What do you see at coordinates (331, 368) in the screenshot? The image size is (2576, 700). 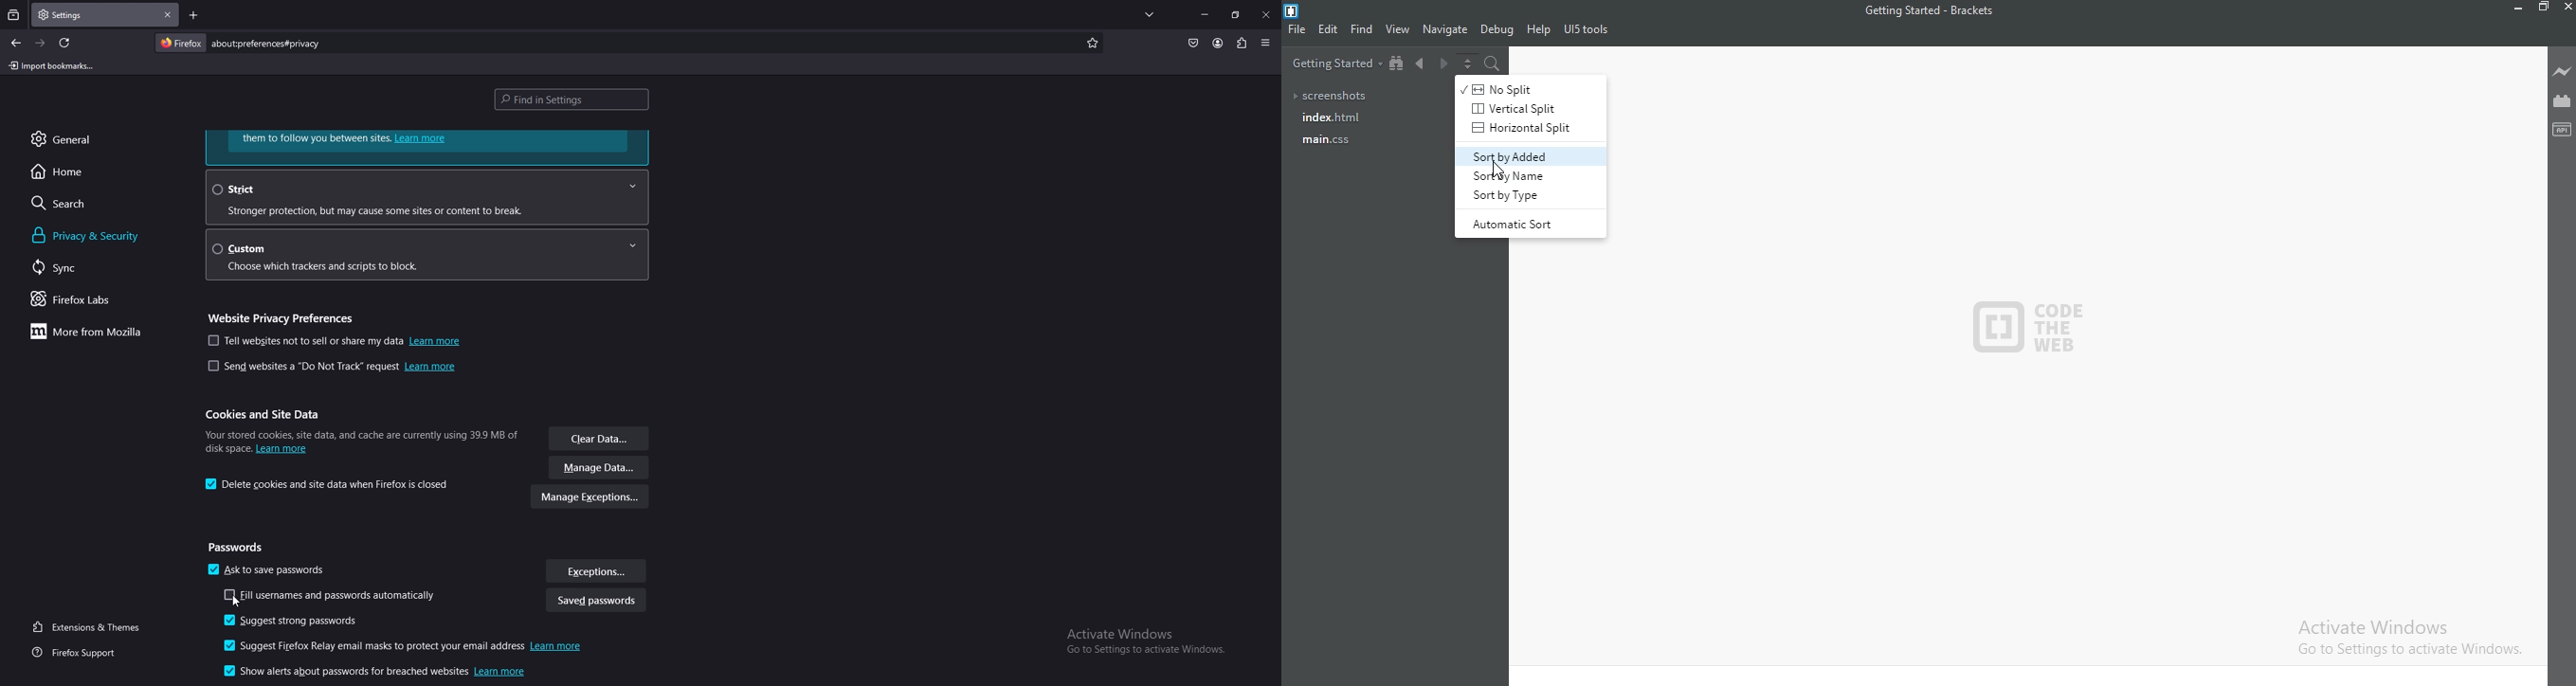 I see `send website do not track request` at bounding box center [331, 368].